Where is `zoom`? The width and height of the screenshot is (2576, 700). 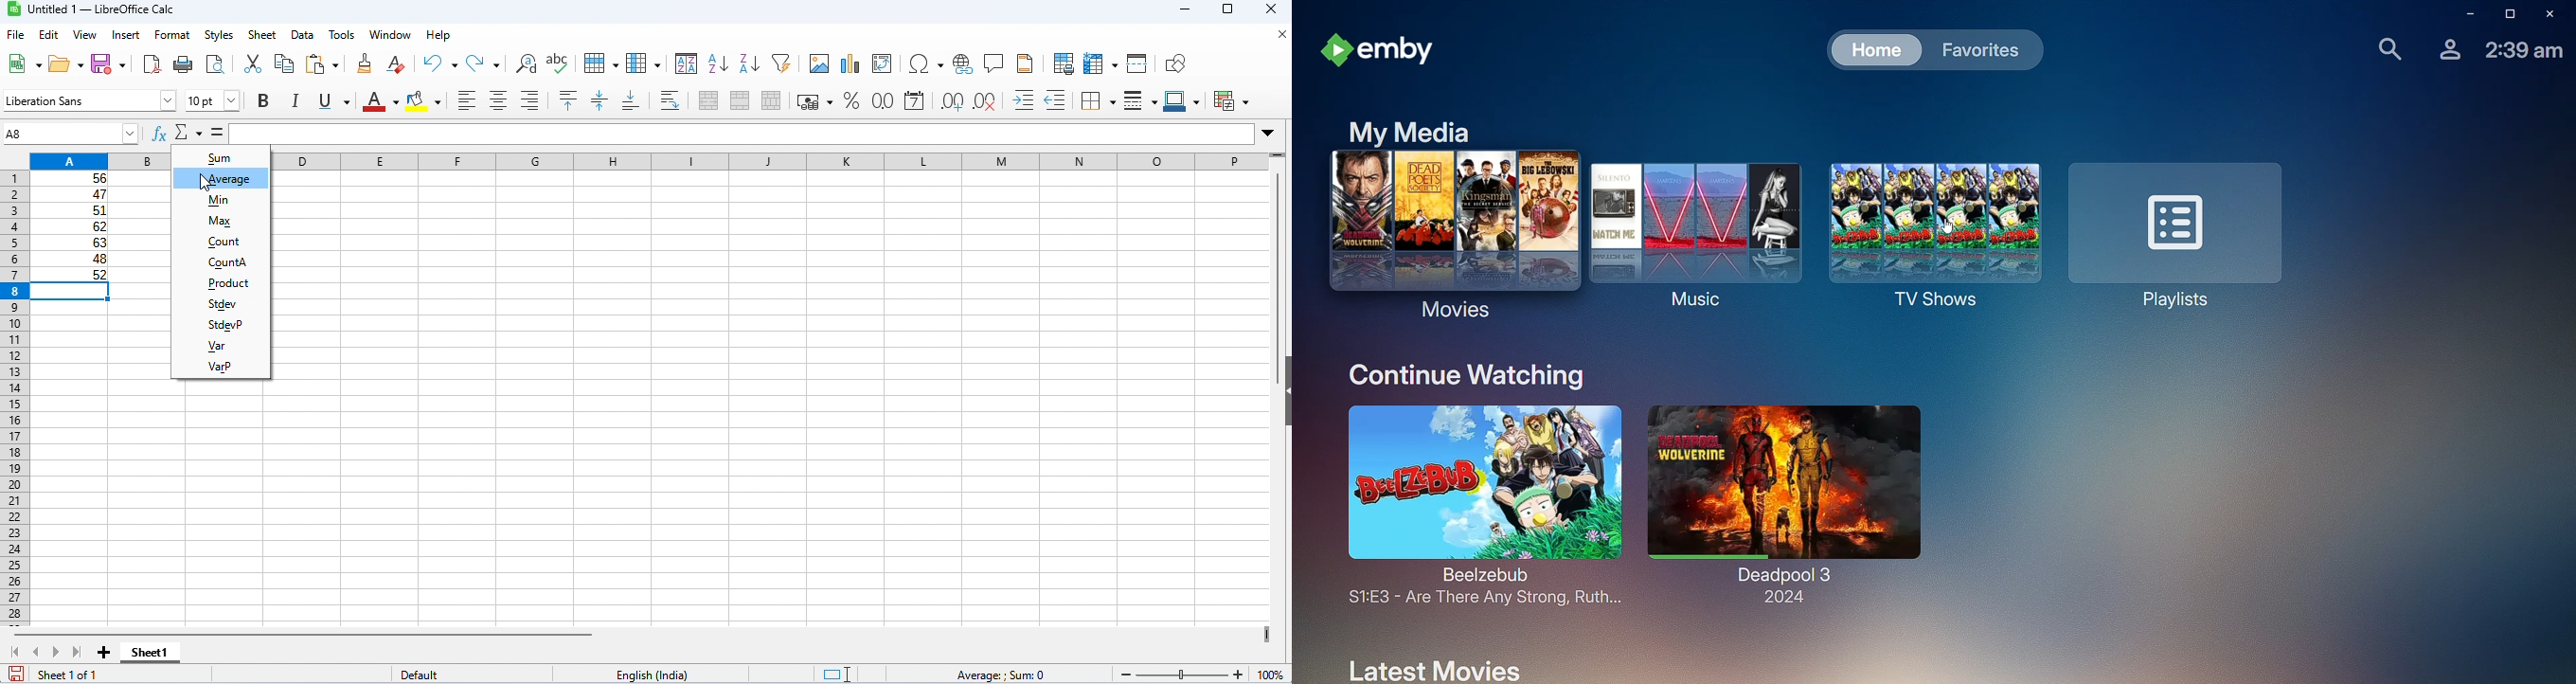 zoom is located at coordinates (1202, 672).